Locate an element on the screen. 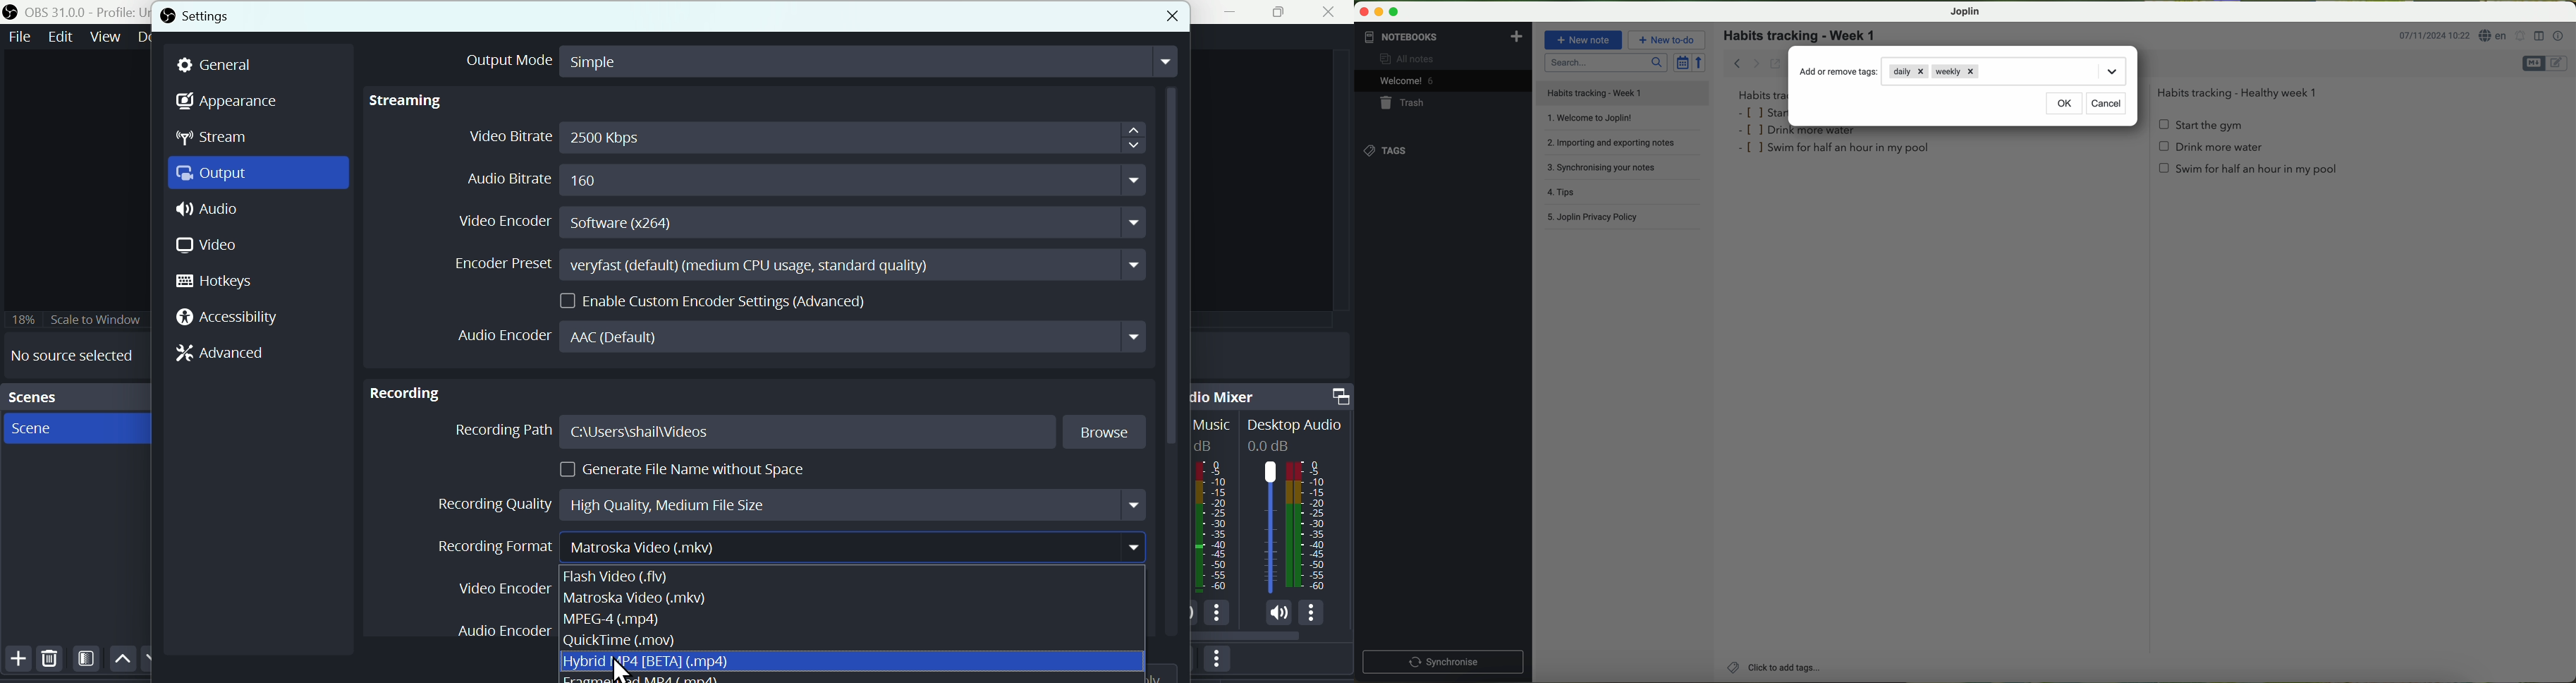  Video en coder is located at coordinates (499, 589).